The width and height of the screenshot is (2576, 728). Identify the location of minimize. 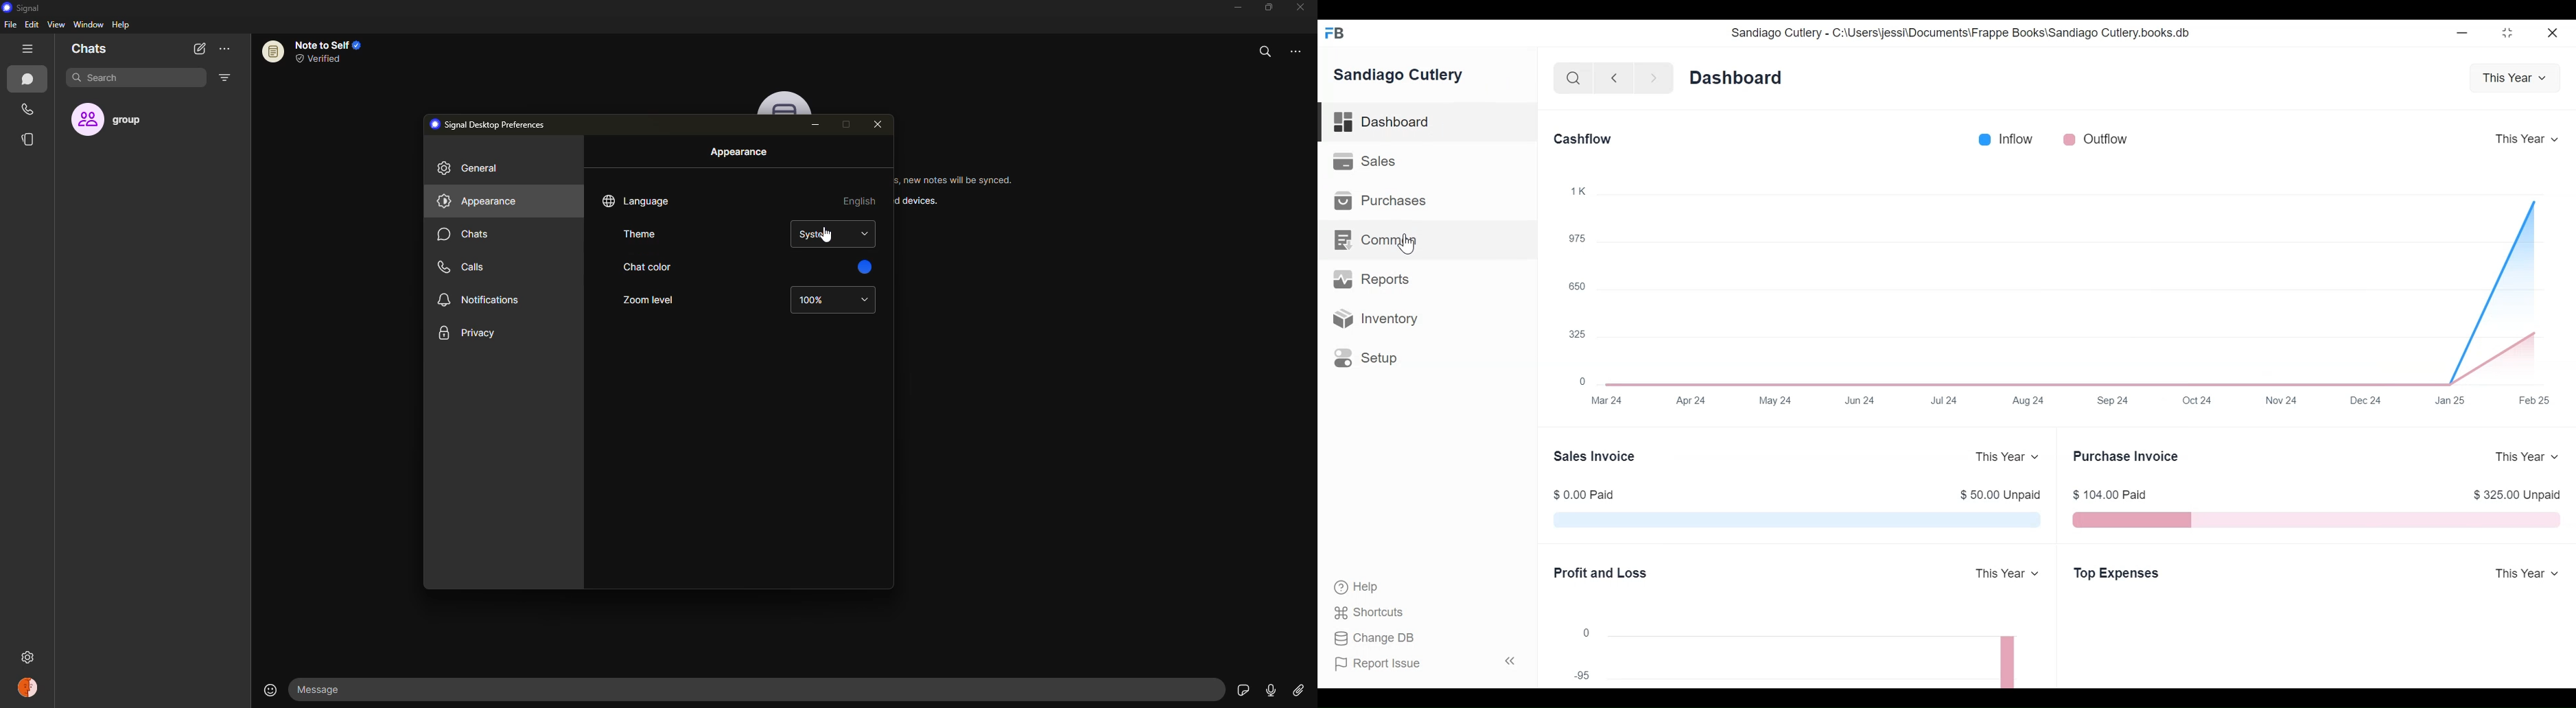
(1231, 9).